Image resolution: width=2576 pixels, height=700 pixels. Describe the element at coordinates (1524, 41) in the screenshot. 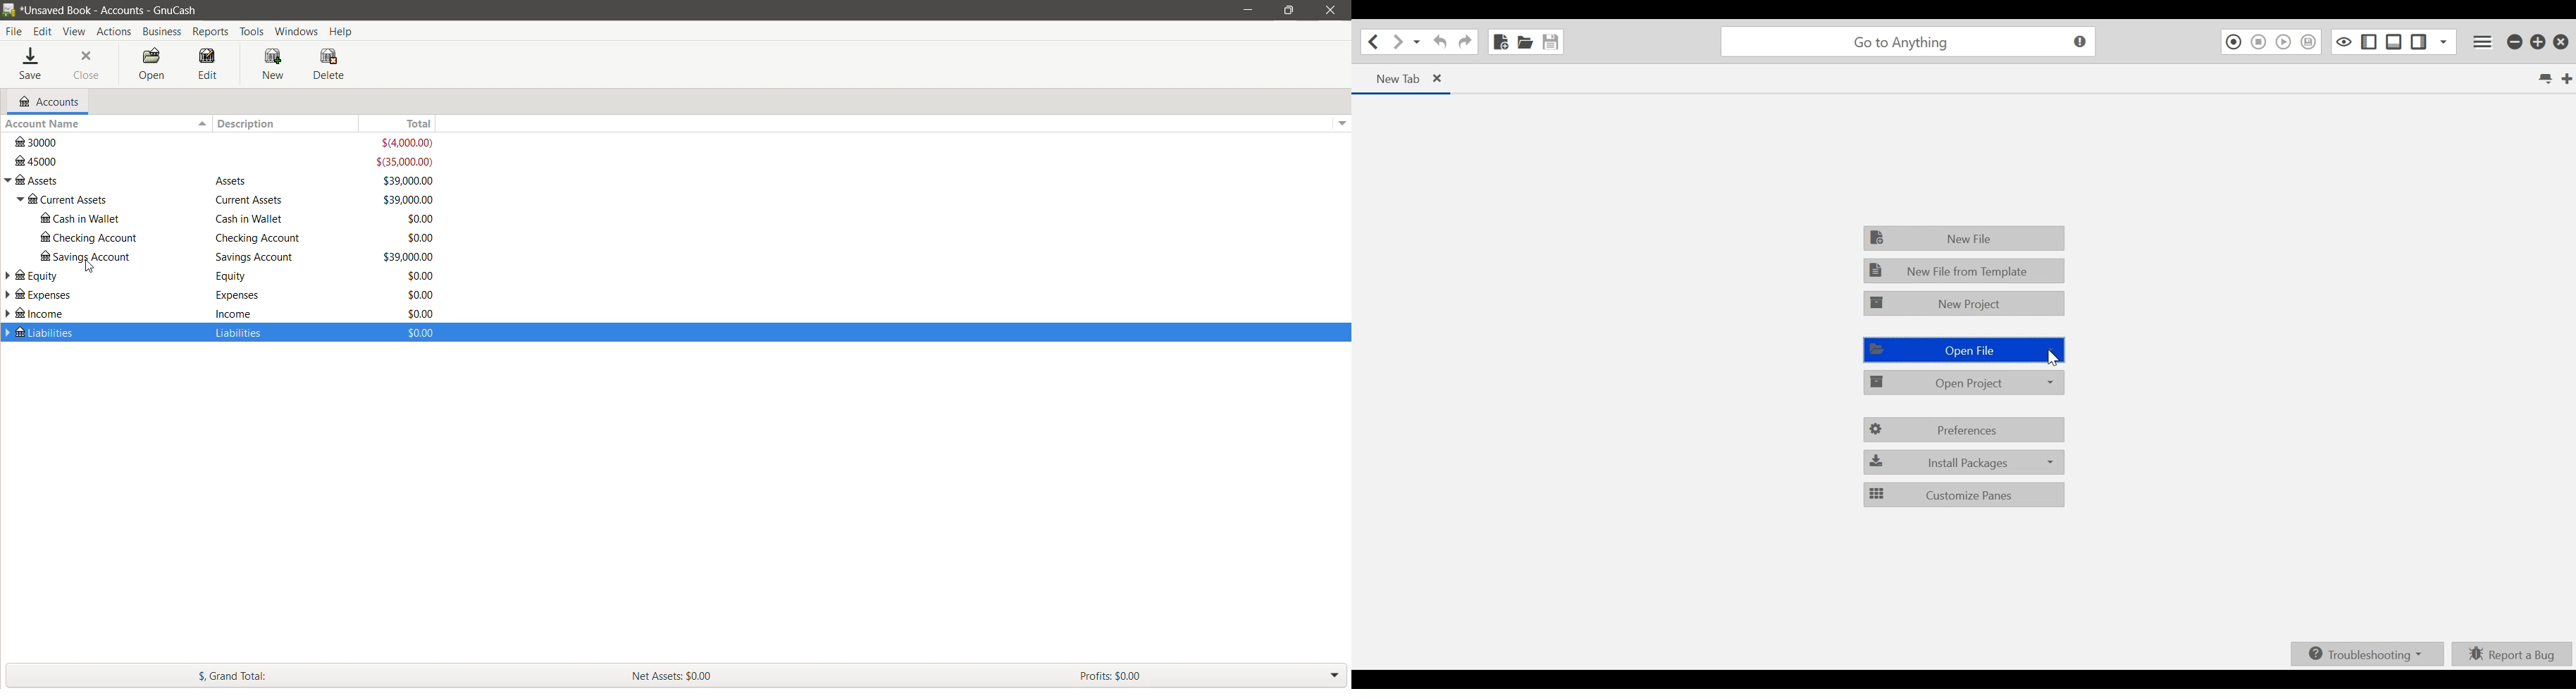

I see `Open File` at that location.